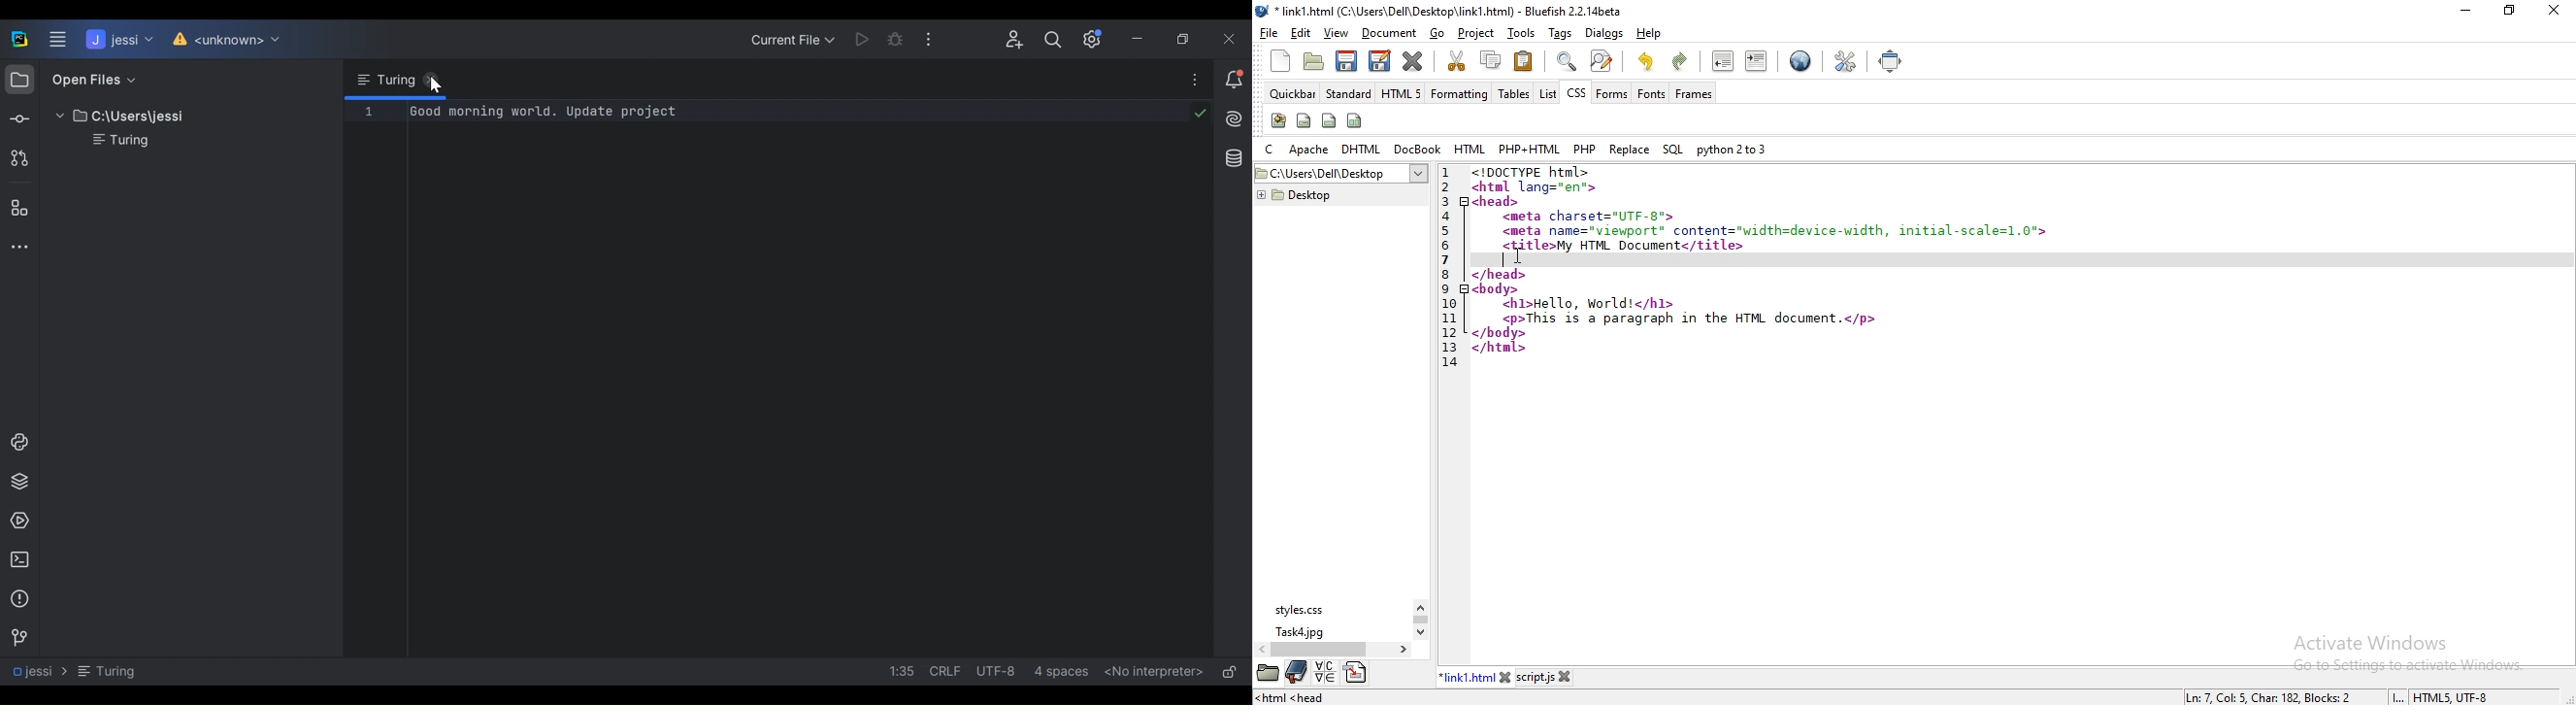 Image resolution: width=2576 pixels, height=728 pixels. I want to click on restore window, so click(2506, 10).